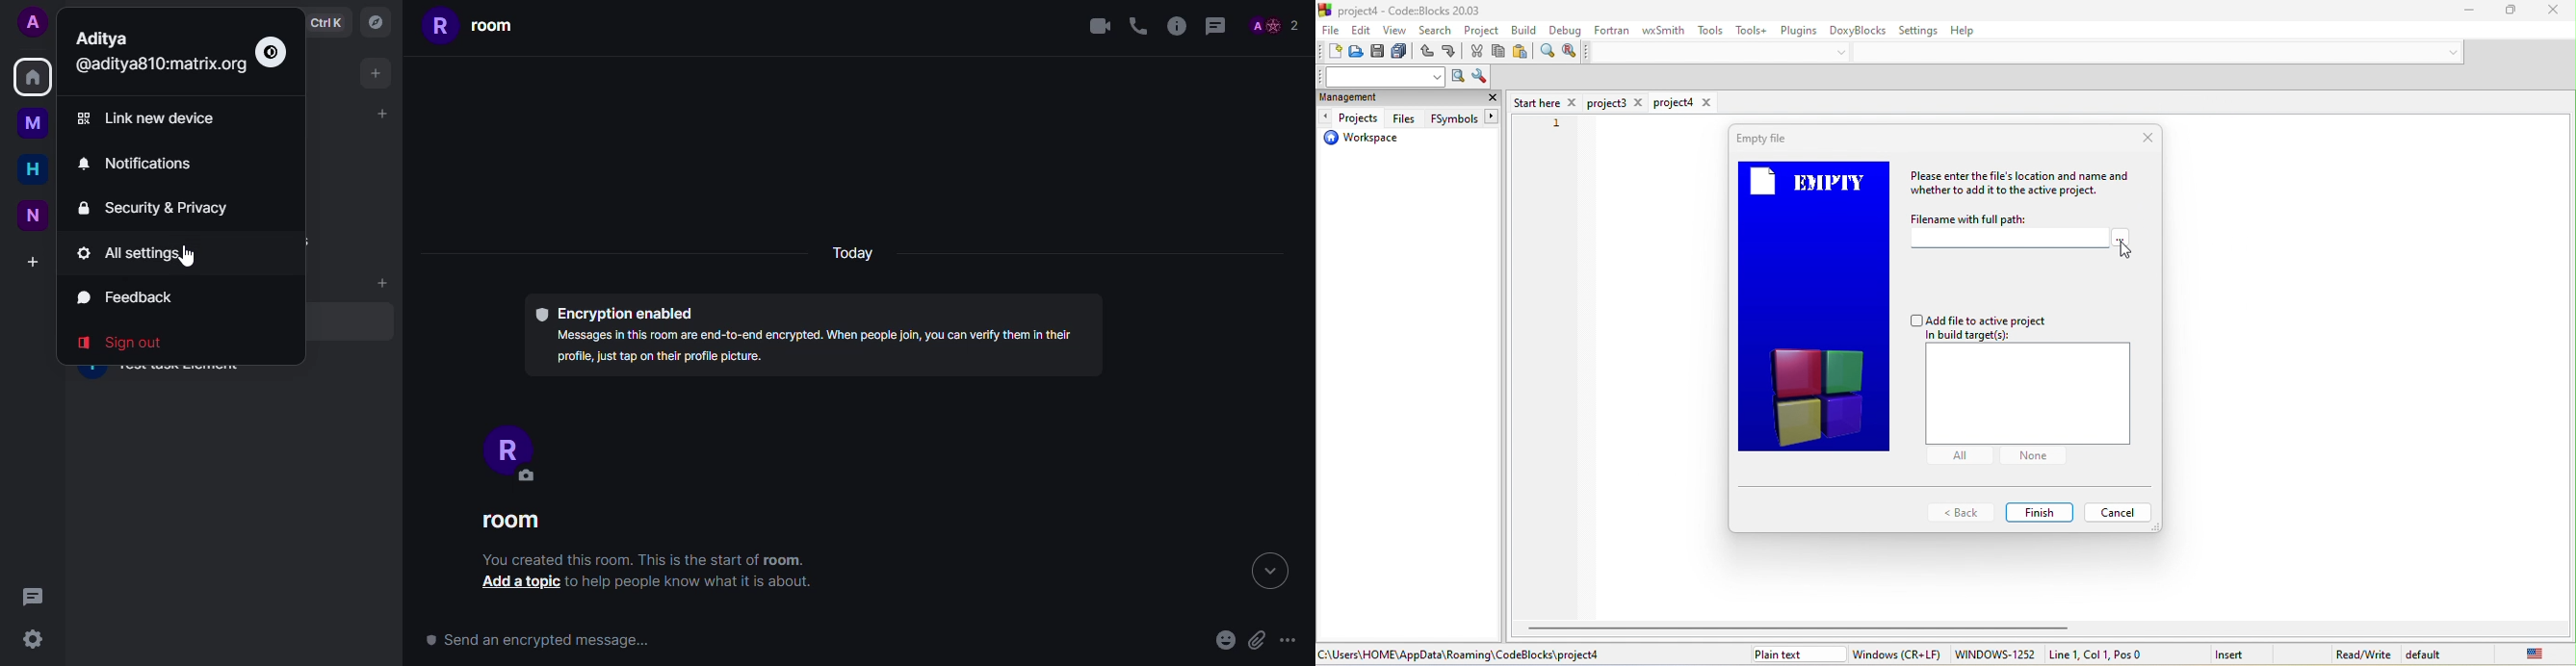 The image size is (2576, 672). Describe the element at coordinates (1500, 53) in the screenshot. I see `copy` at that location.